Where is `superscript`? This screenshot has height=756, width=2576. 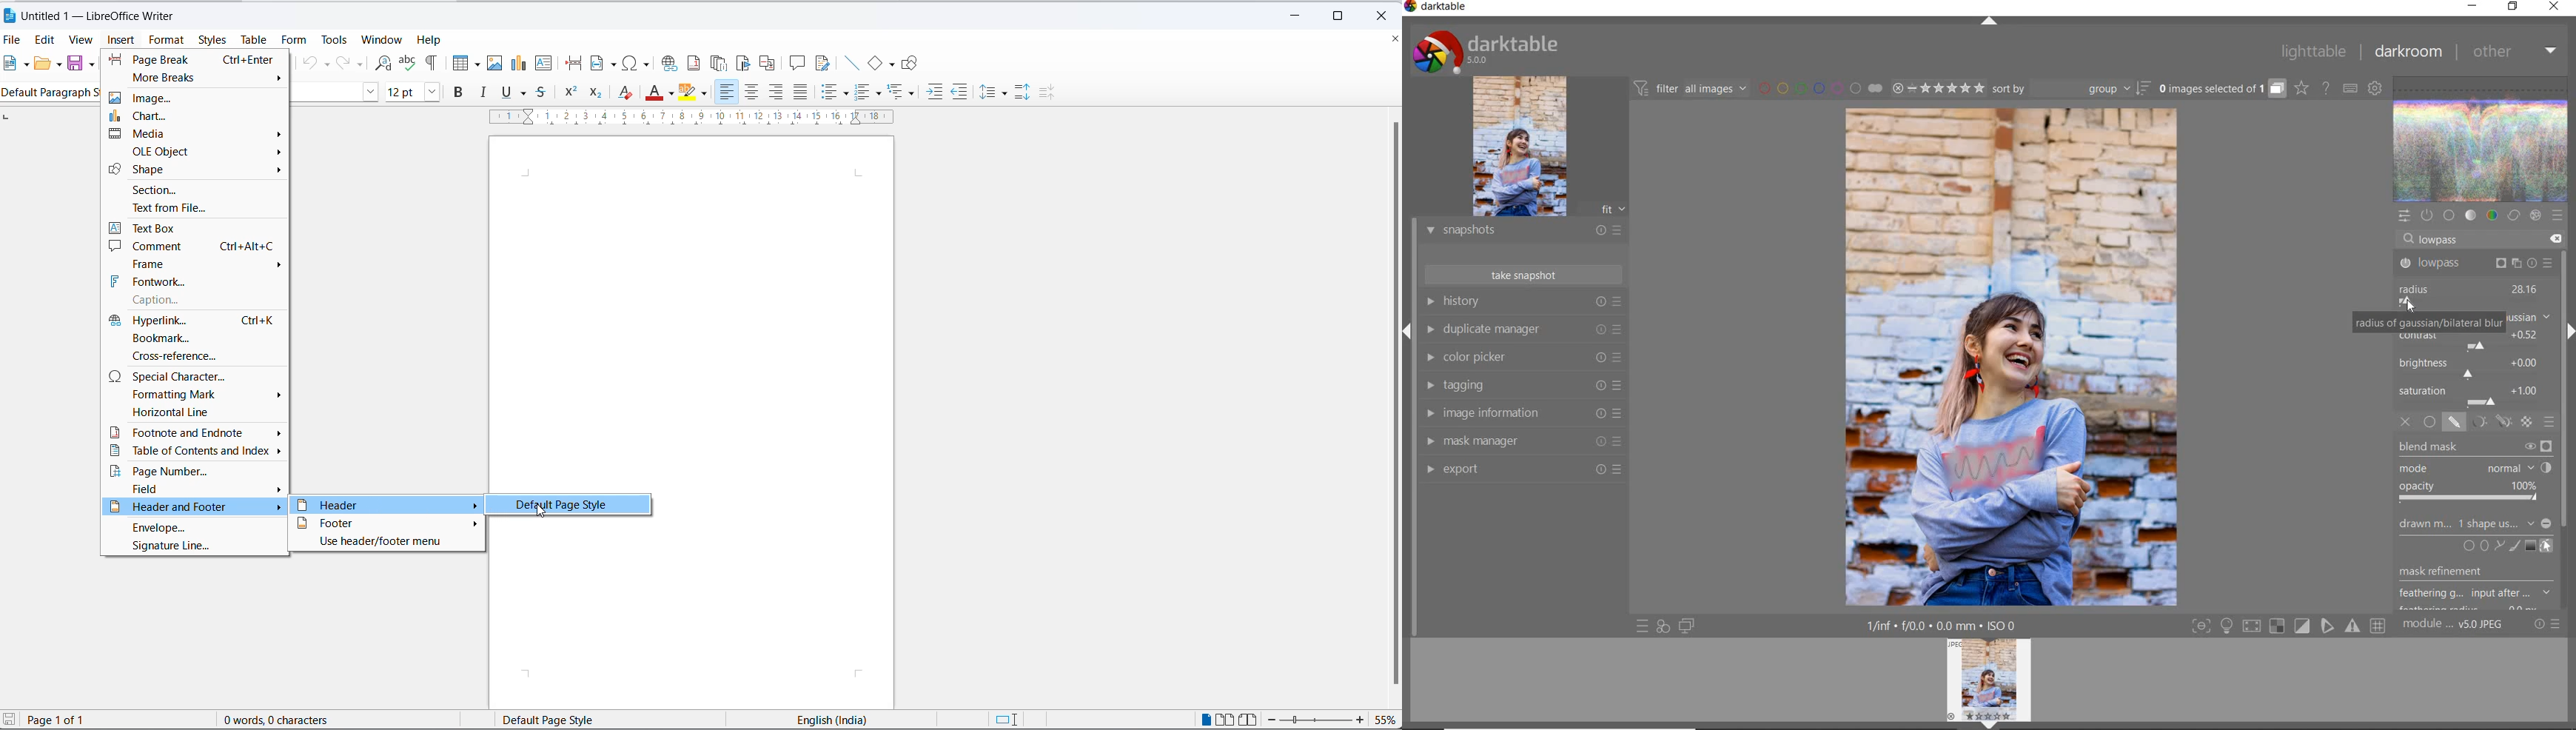 superscript is located at coordinates (571, 91).